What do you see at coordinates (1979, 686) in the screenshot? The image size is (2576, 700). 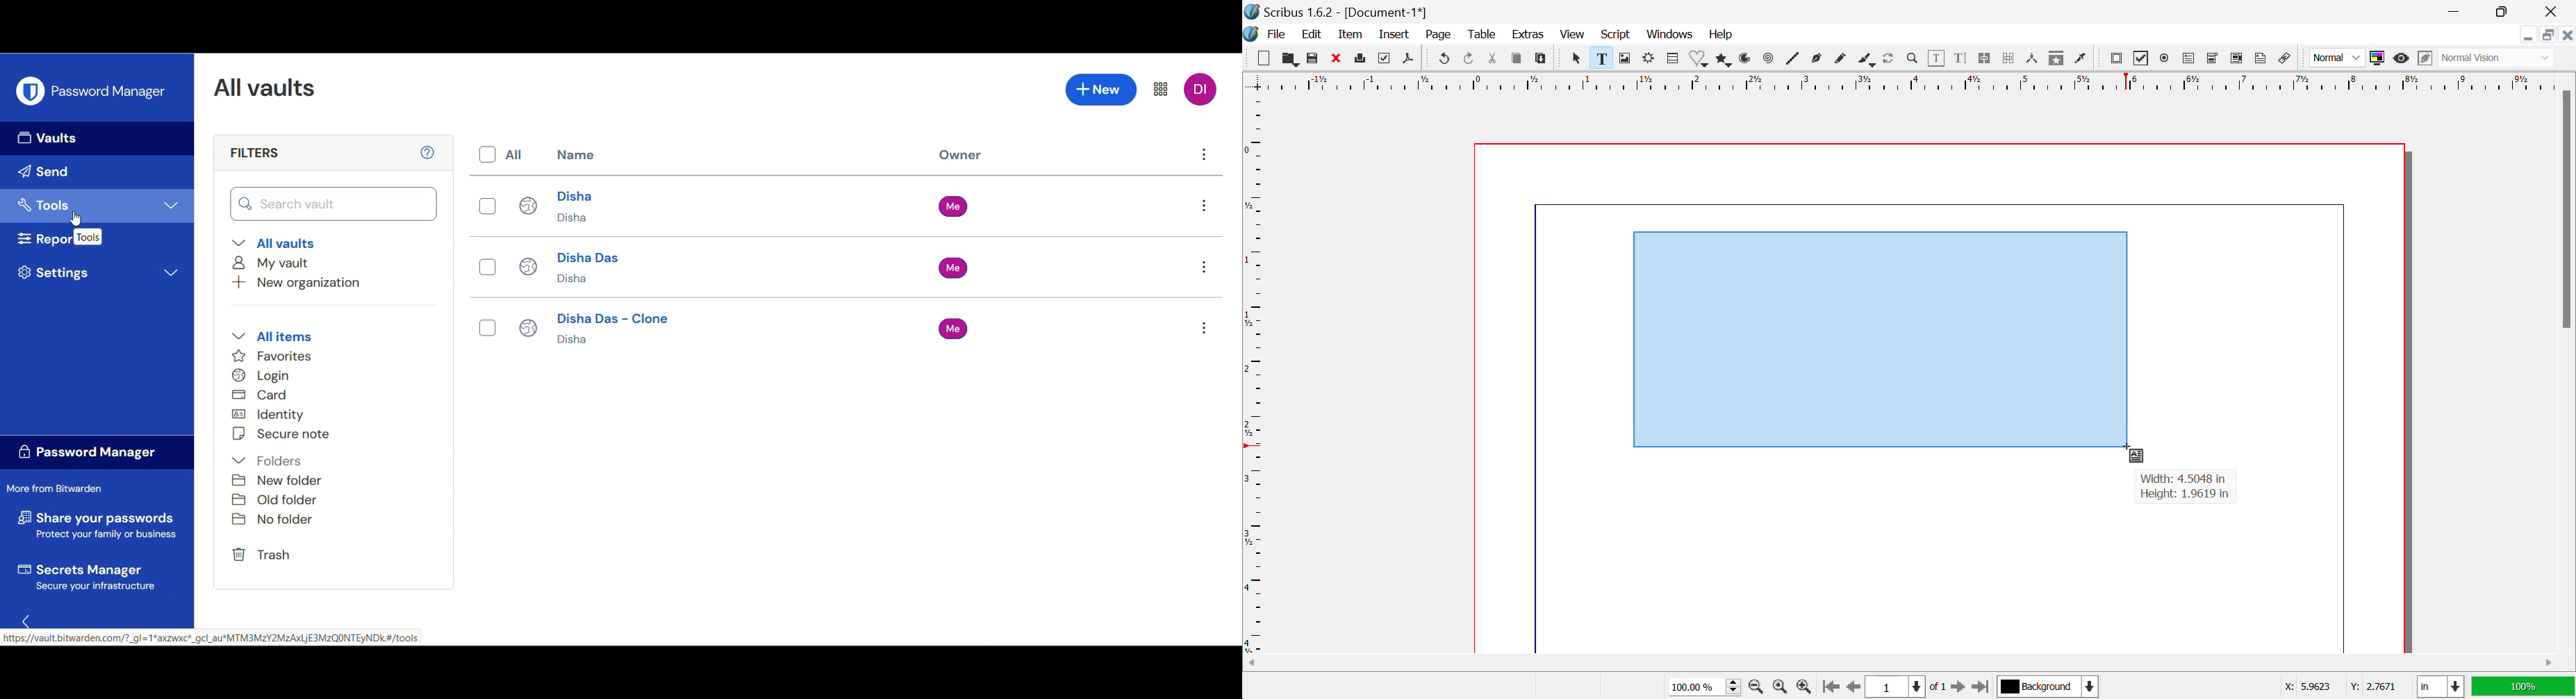 I see `Last Page` at bounding box center [1979, 686].